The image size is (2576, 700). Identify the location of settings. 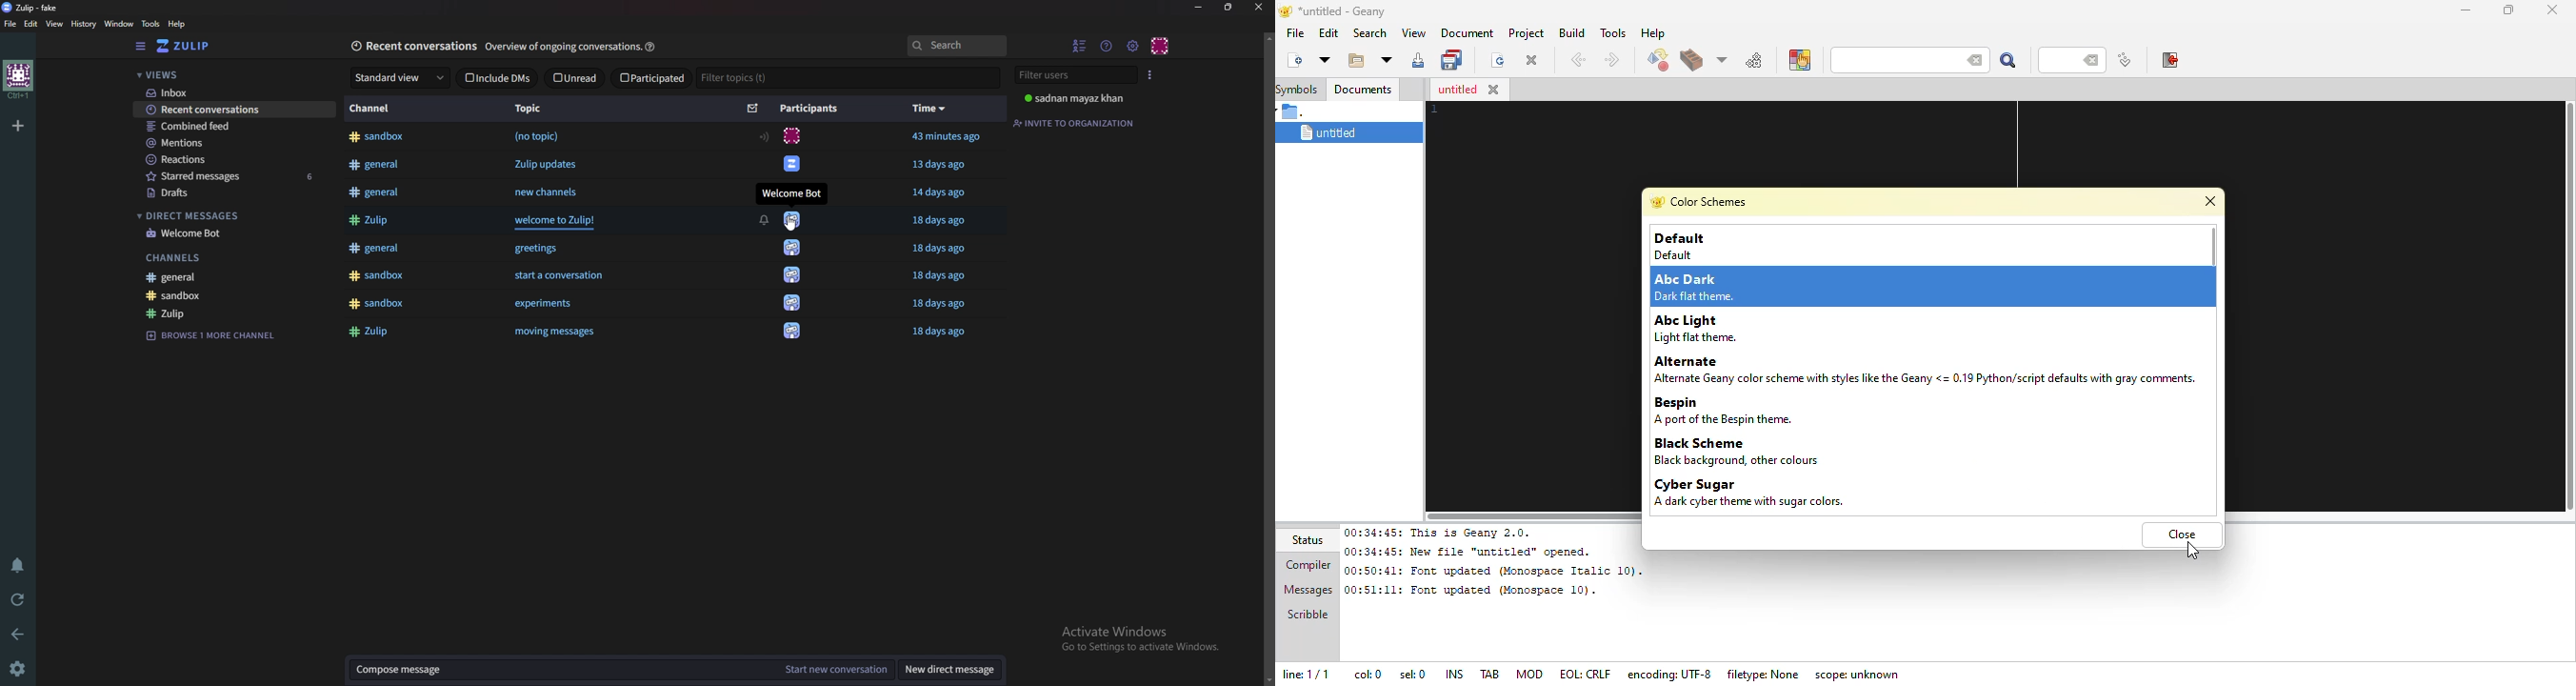
(16, 668).